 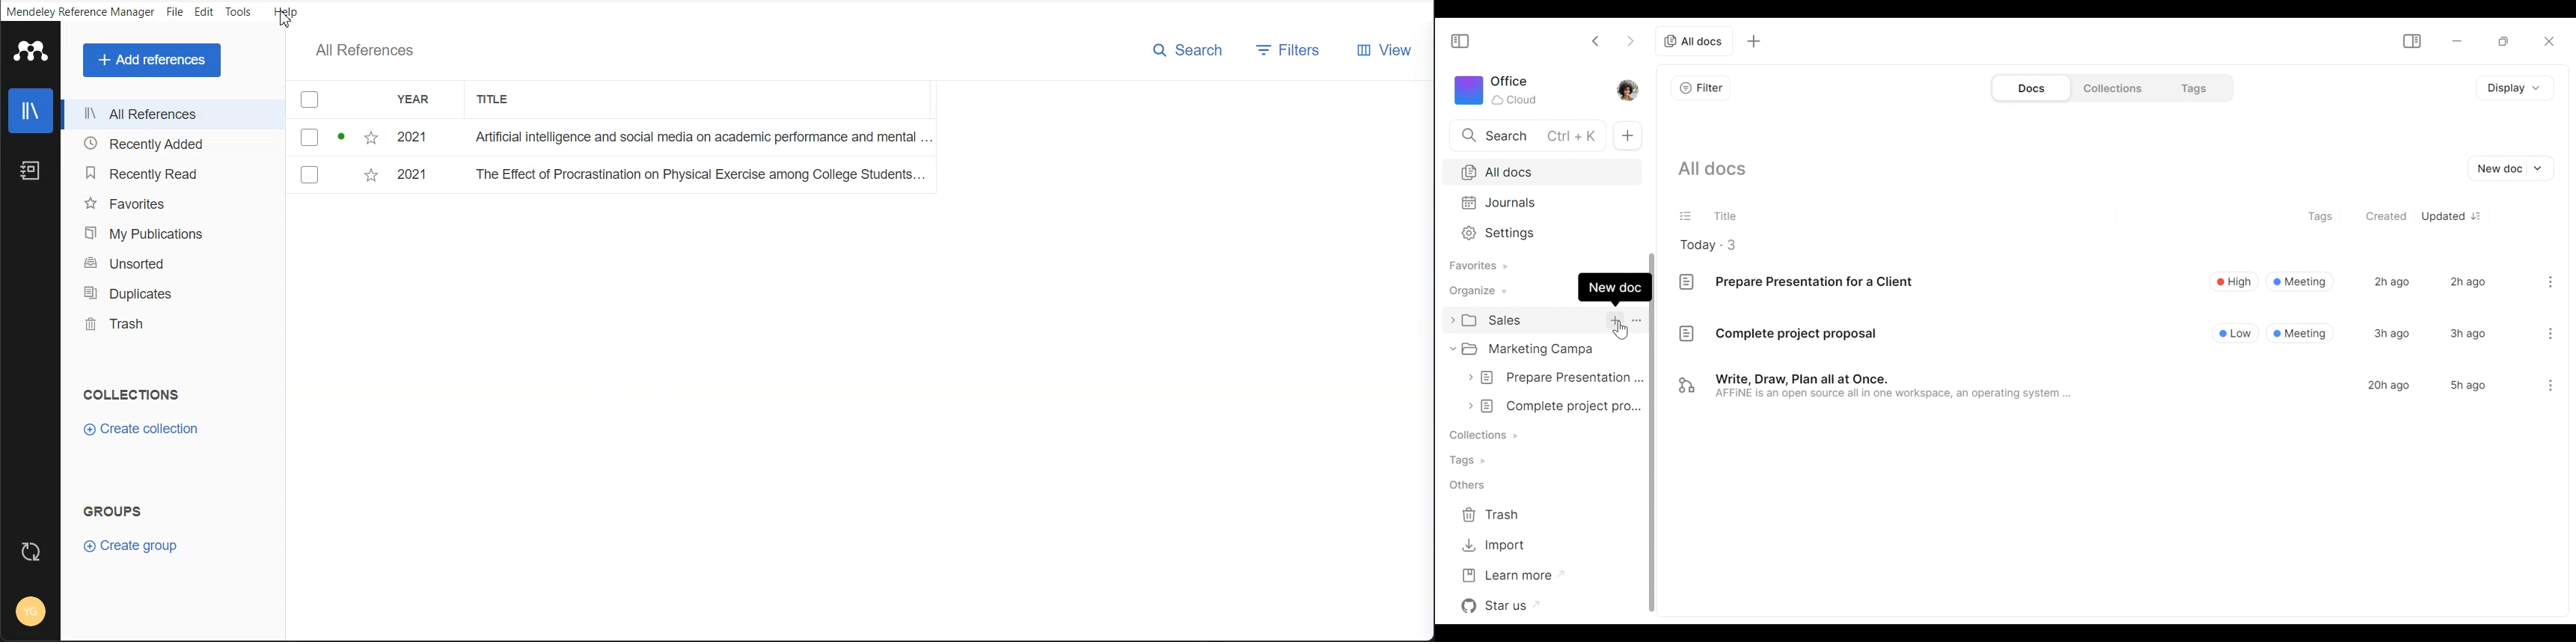 I want to click on Import, so click(x=1497, y=543).